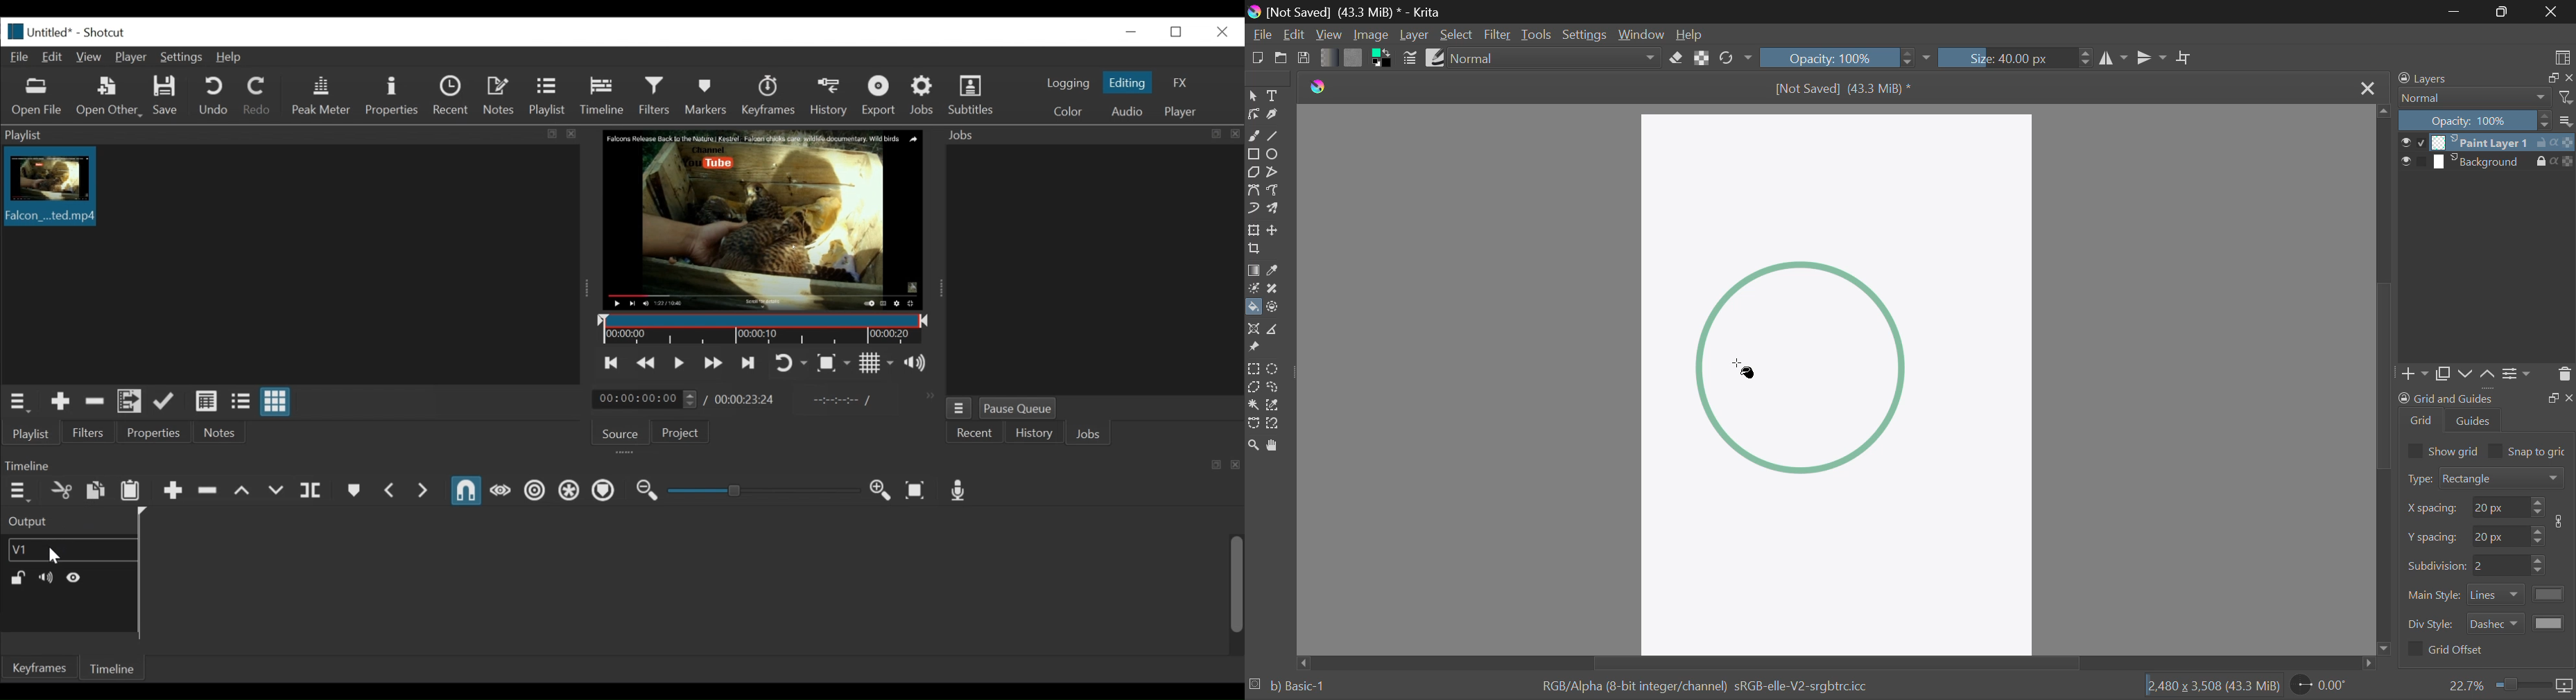  What do you see at coordinates (452, 97) in the screenshot?
I see `Recent` at bounding box center [452, 97].